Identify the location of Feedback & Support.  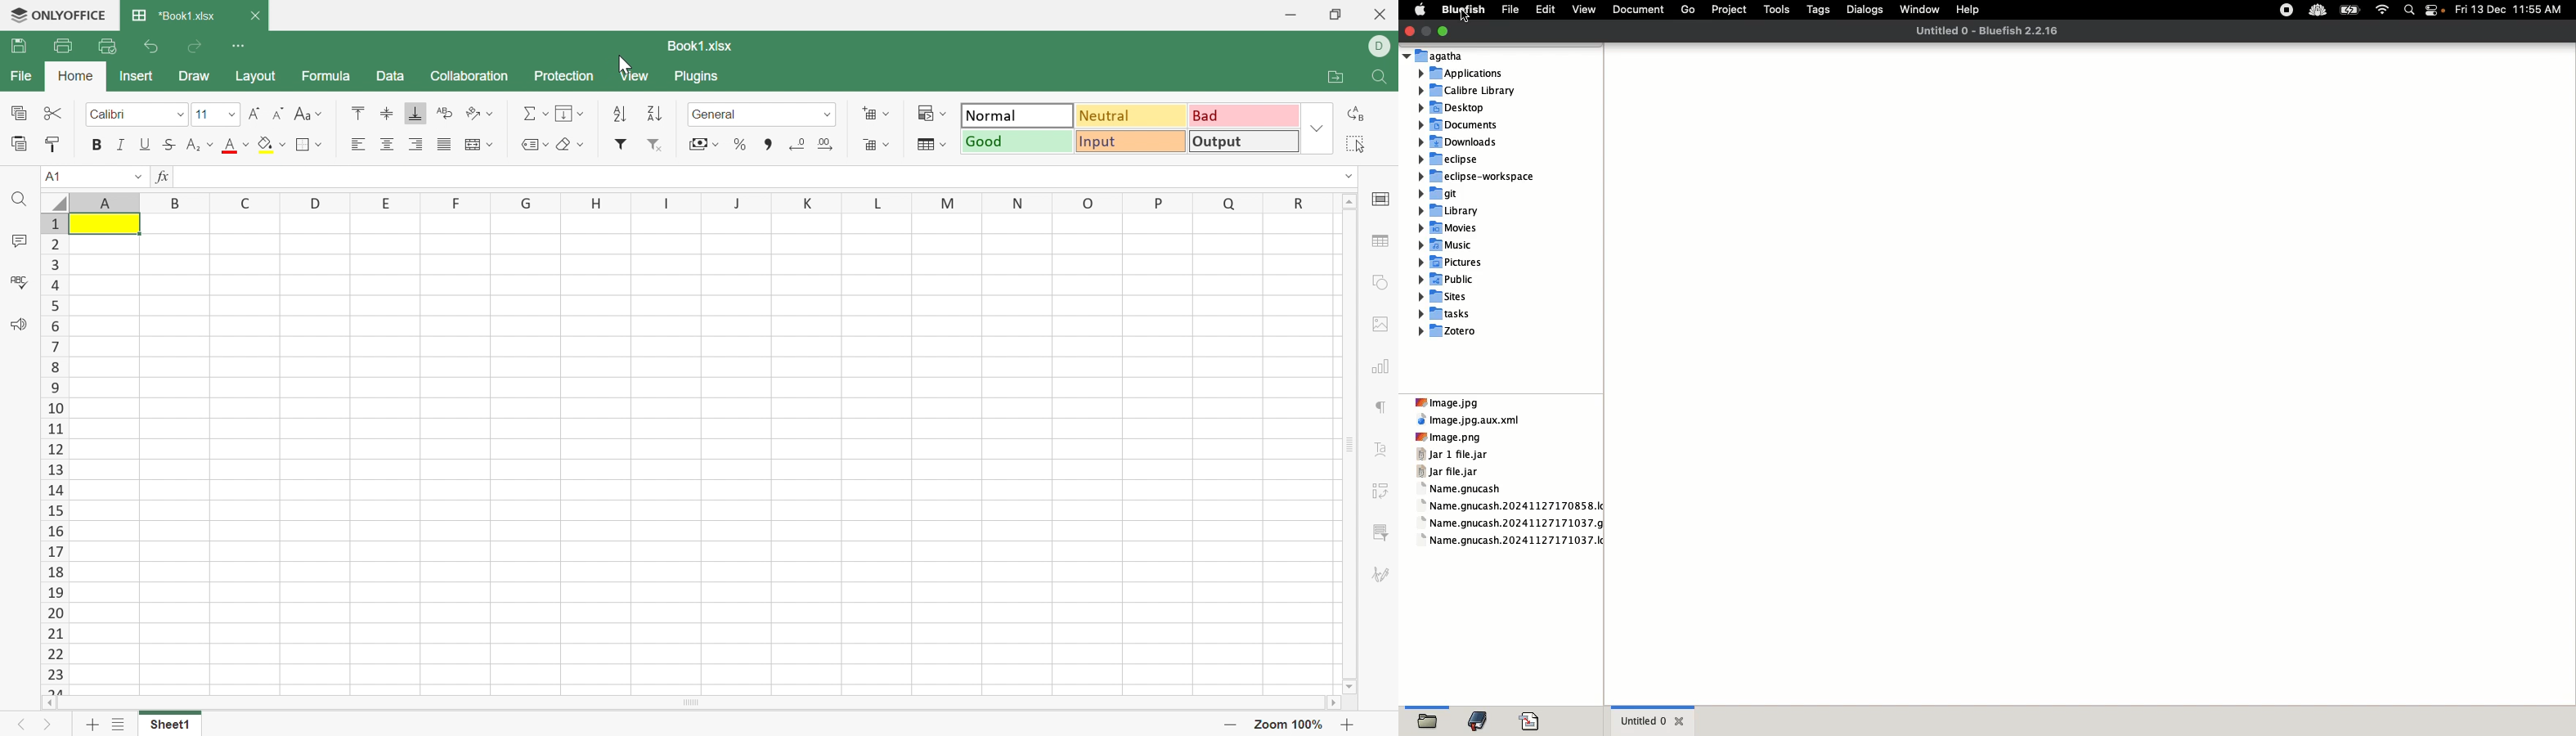
(20, 323).